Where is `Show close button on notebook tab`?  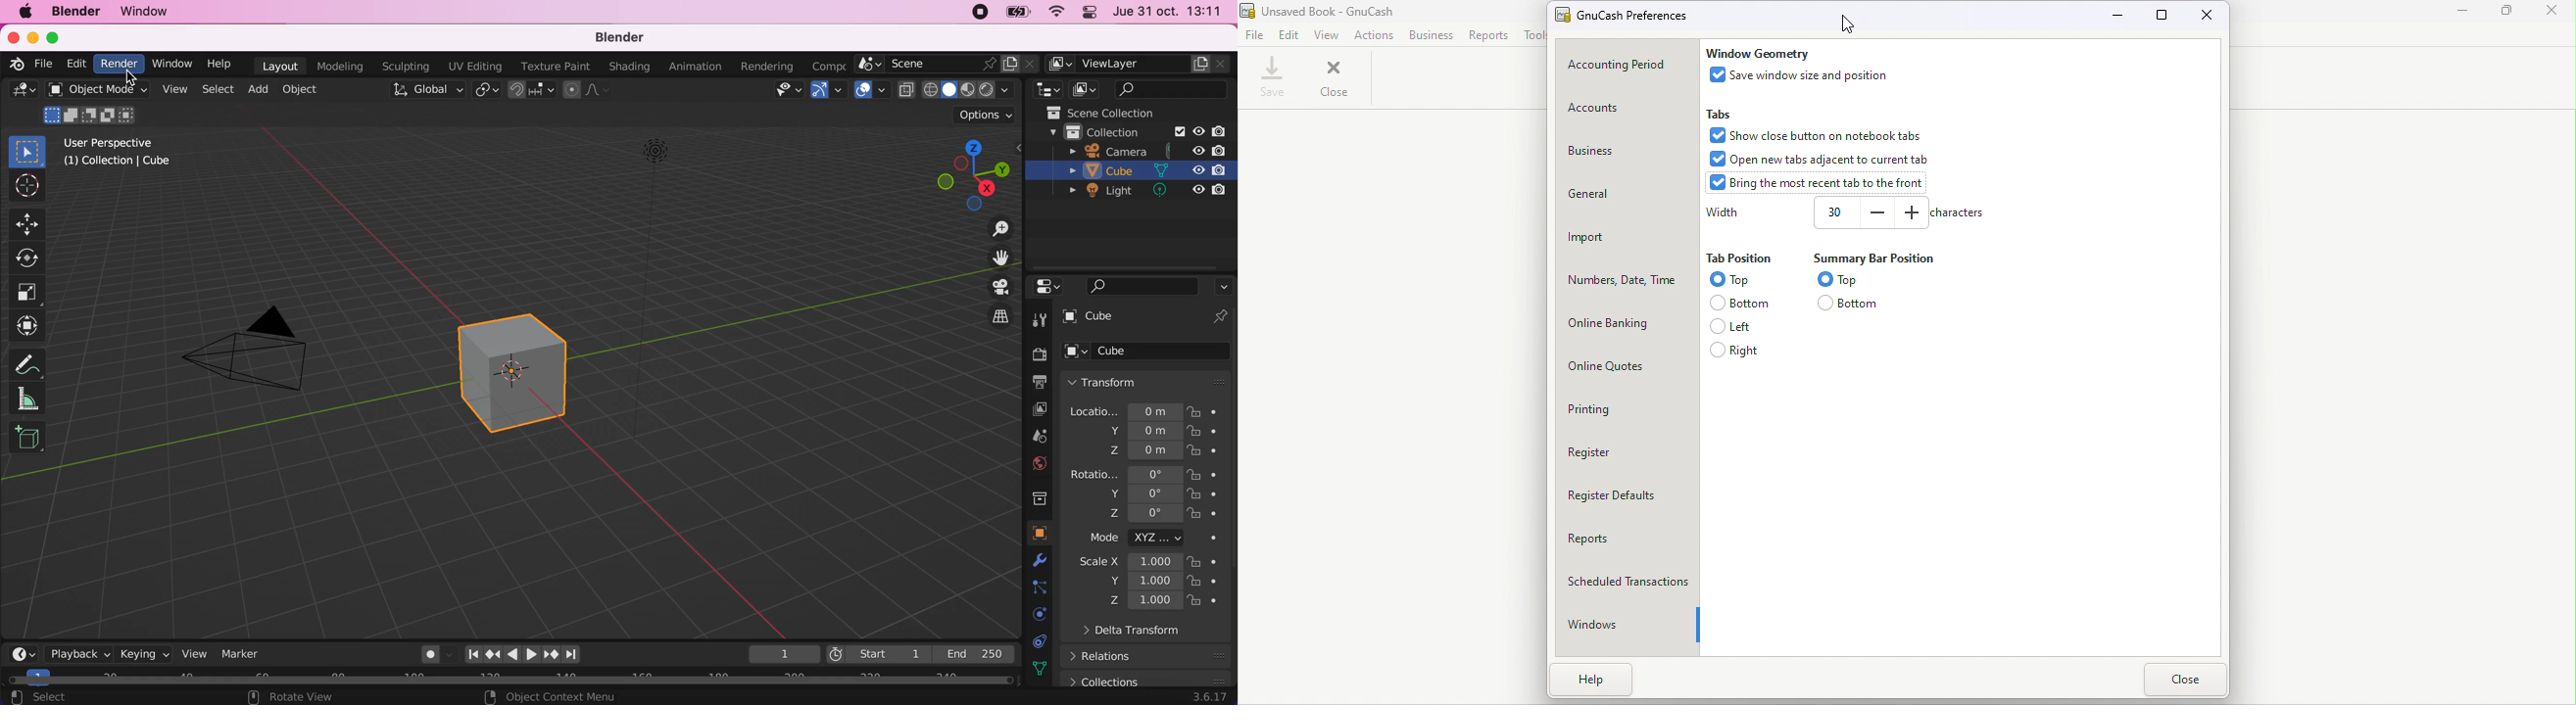
Show close button on notebook tab is located at coordinates (1813, 133).